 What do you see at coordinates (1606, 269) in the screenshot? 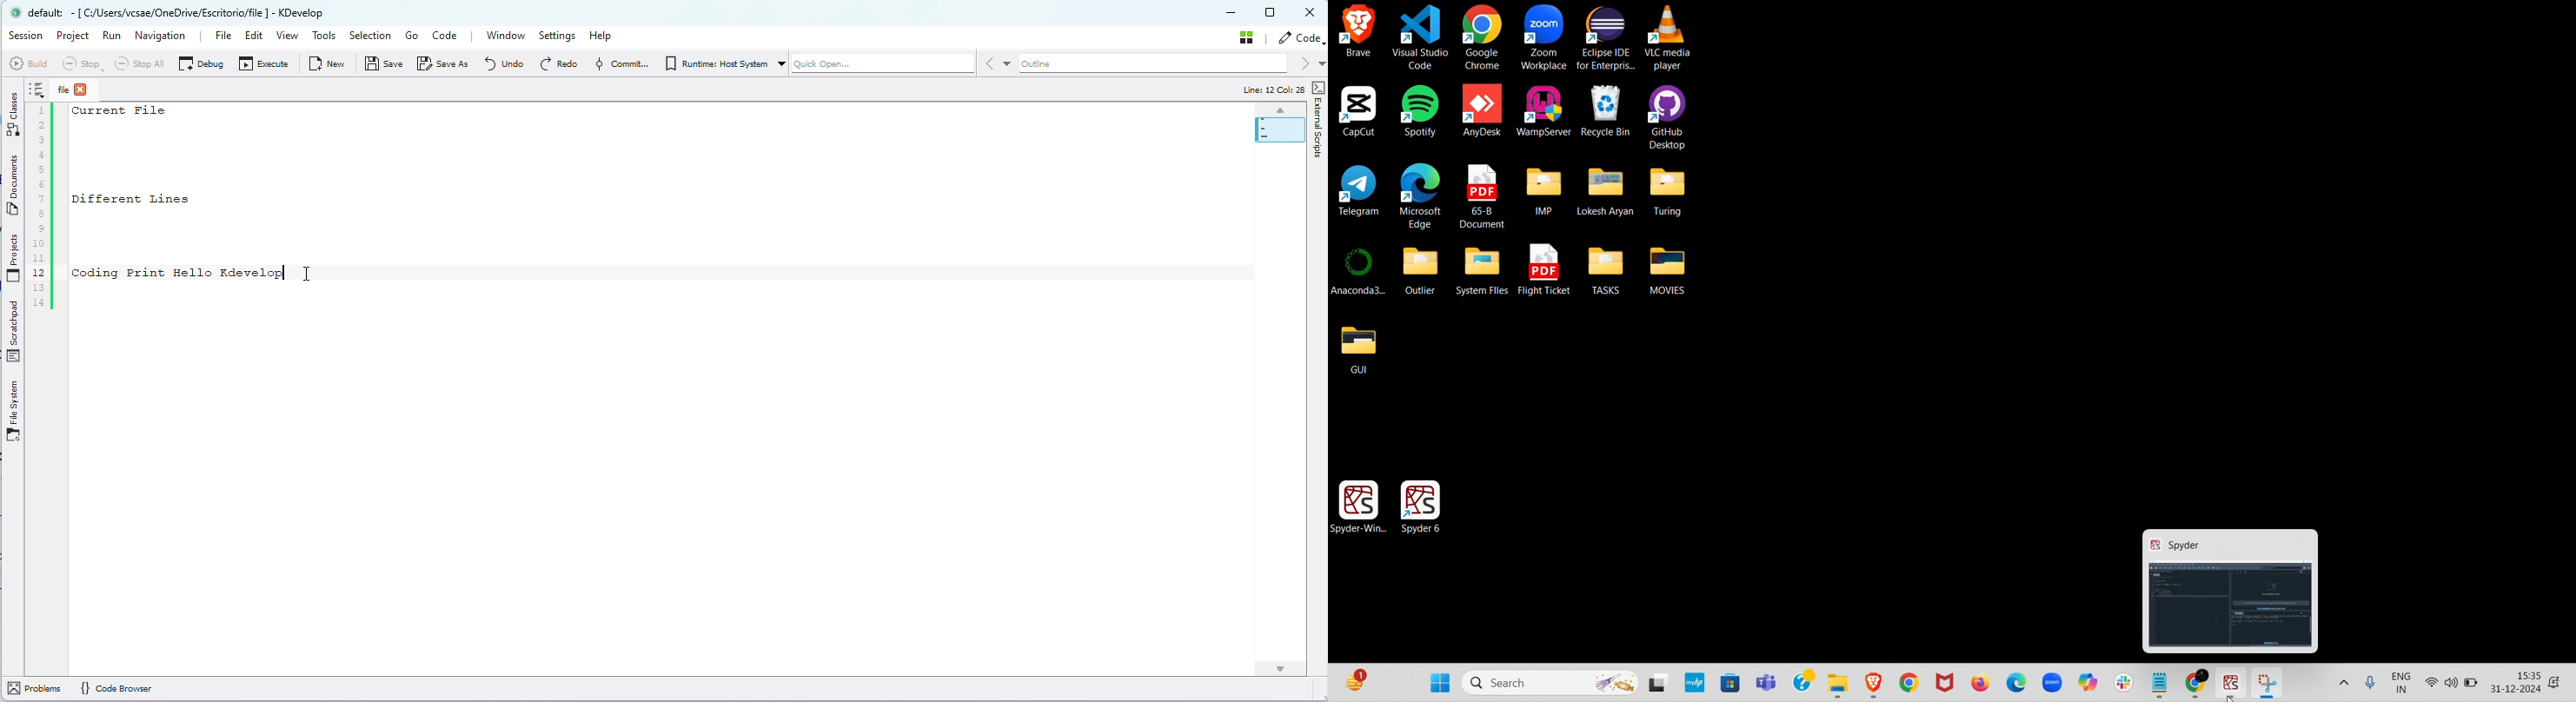
I see `Tasks` at bounding box center [1606, 269].